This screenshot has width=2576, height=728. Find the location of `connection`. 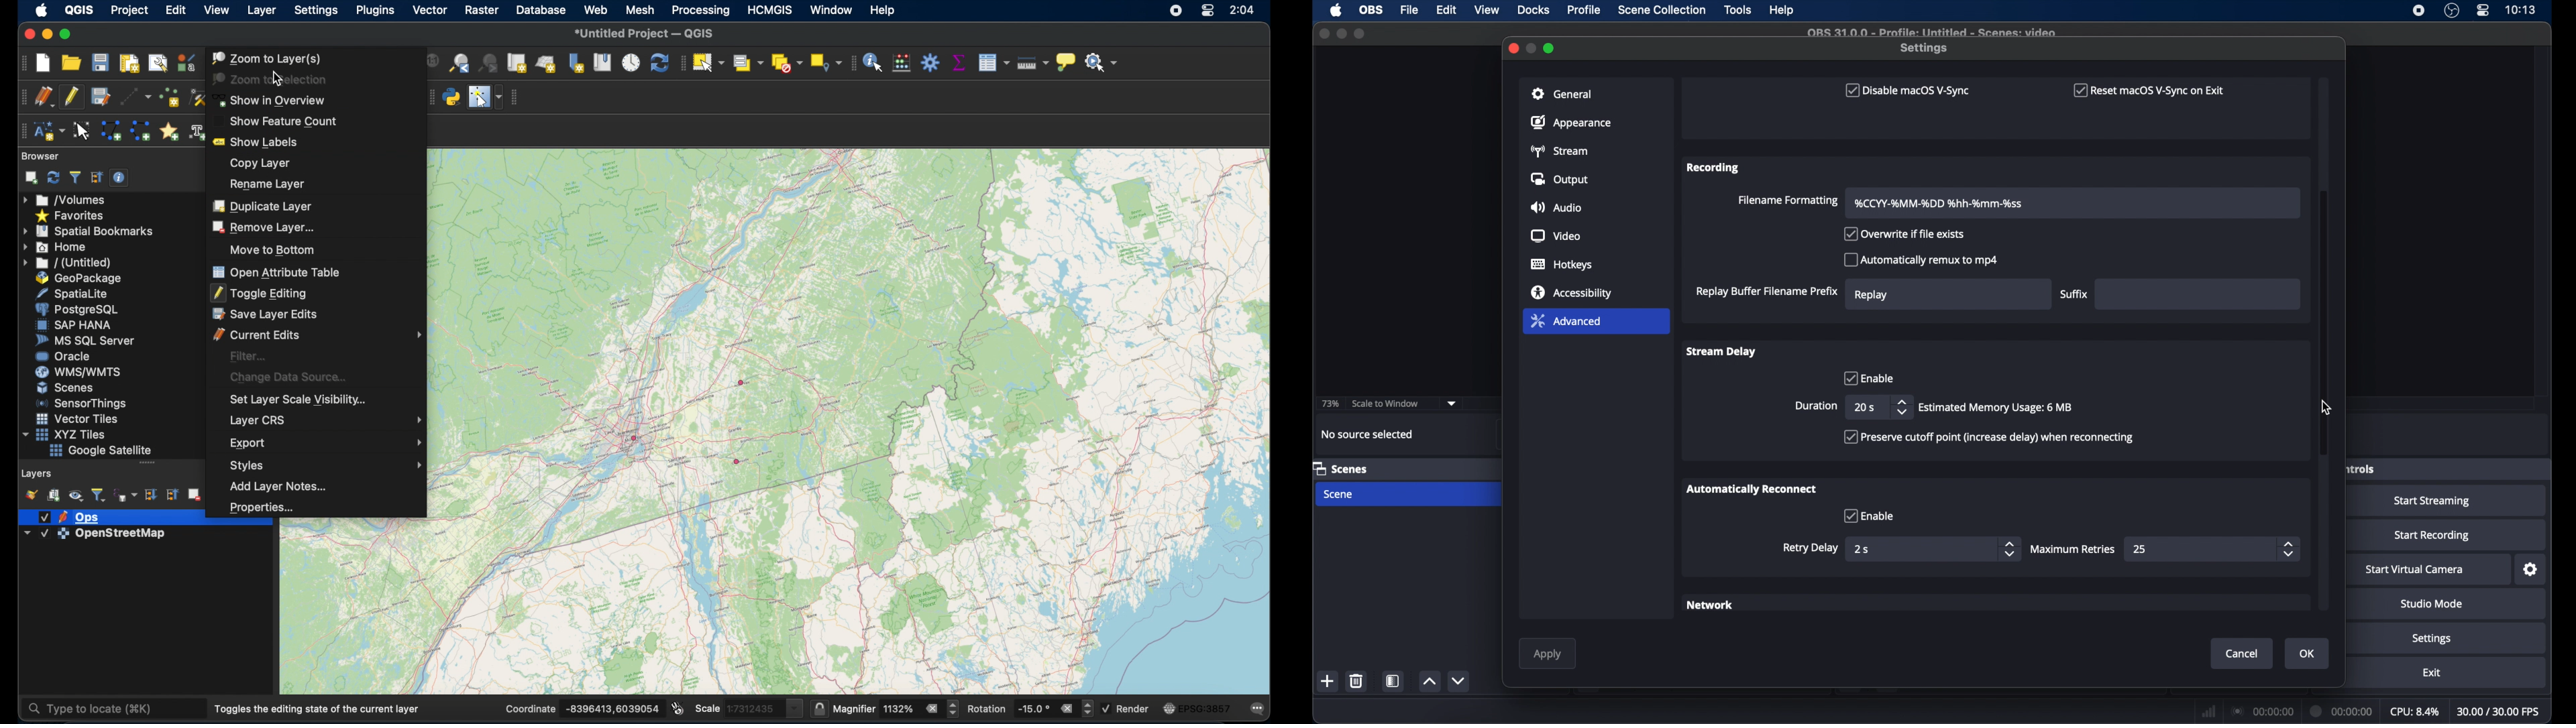

connection is located at coordinates (2261, 711).